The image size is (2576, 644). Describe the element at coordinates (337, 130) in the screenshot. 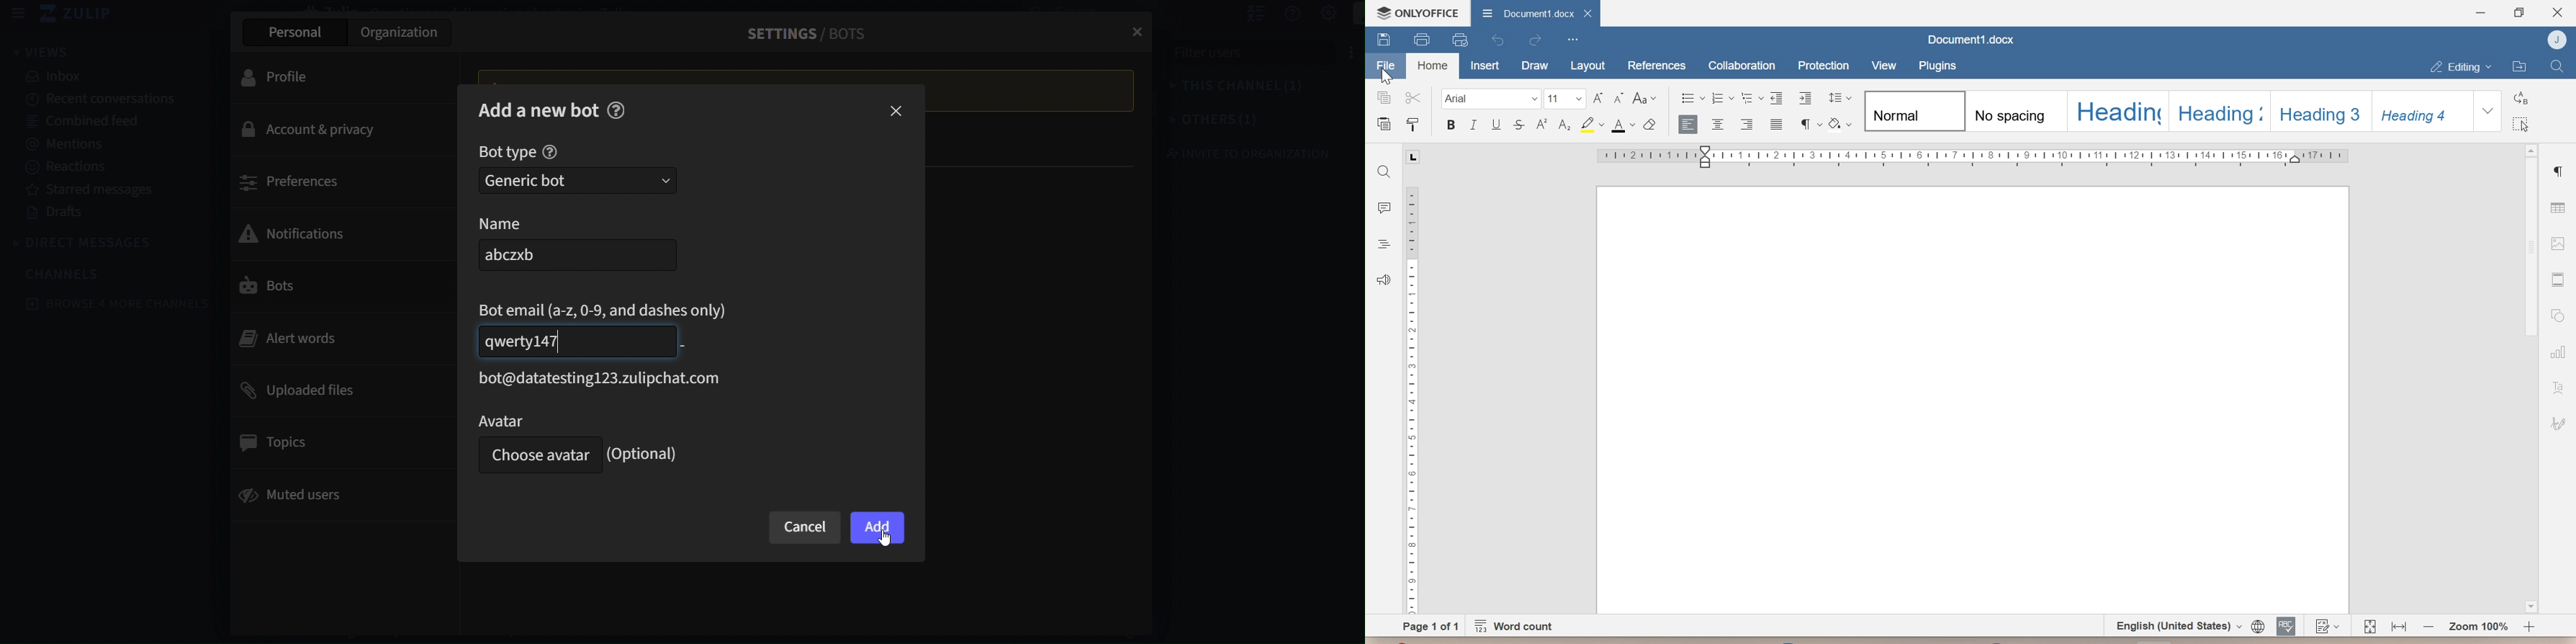

I see `account & privacy` at that location.